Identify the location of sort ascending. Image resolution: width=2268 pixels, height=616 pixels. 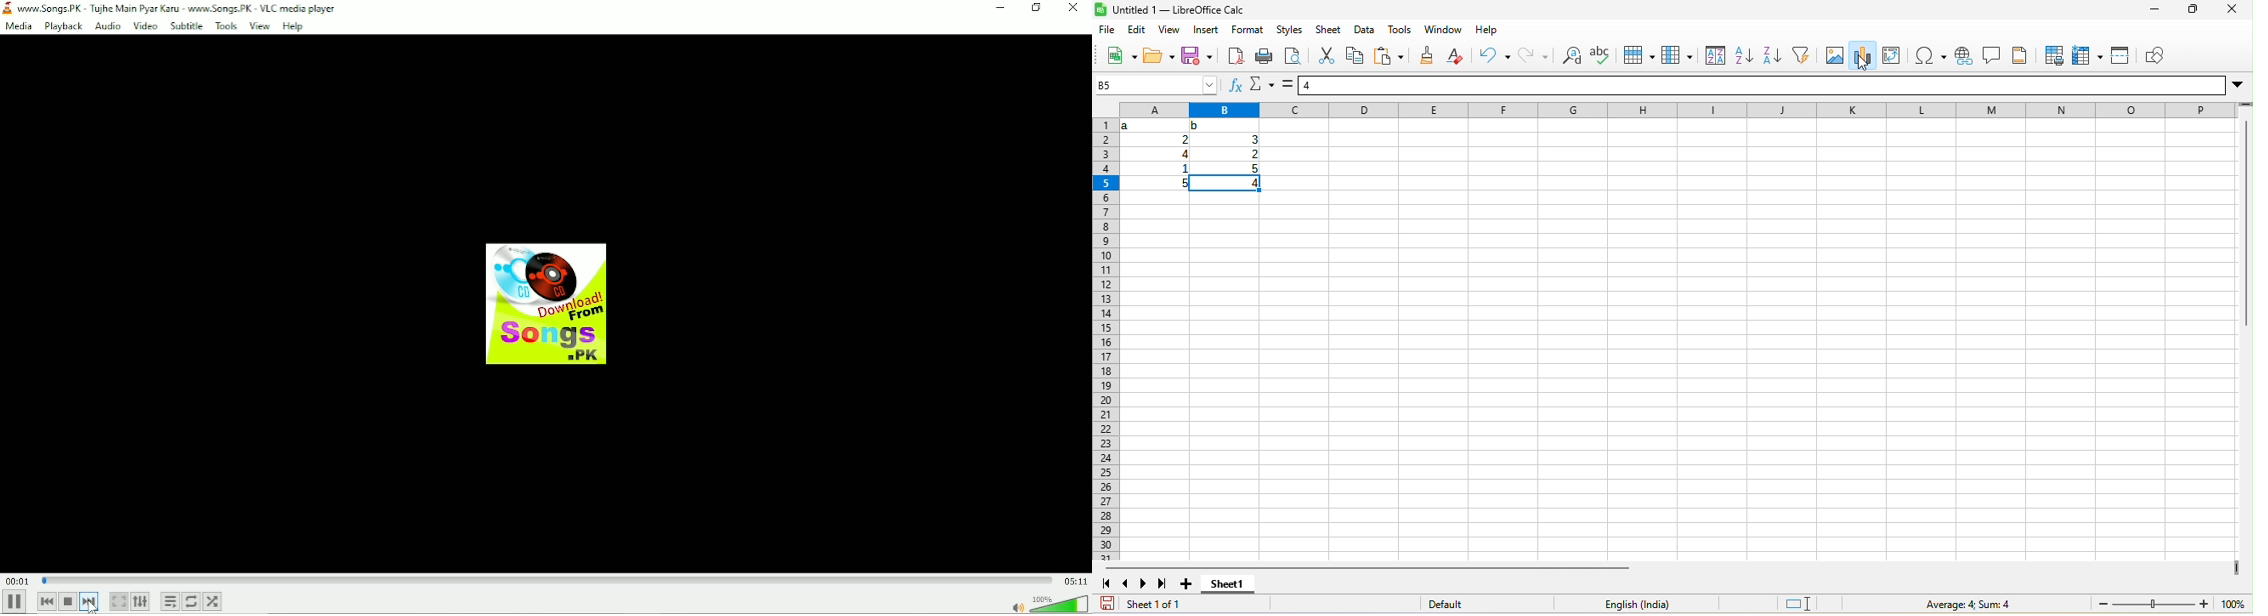
(1746, 54).